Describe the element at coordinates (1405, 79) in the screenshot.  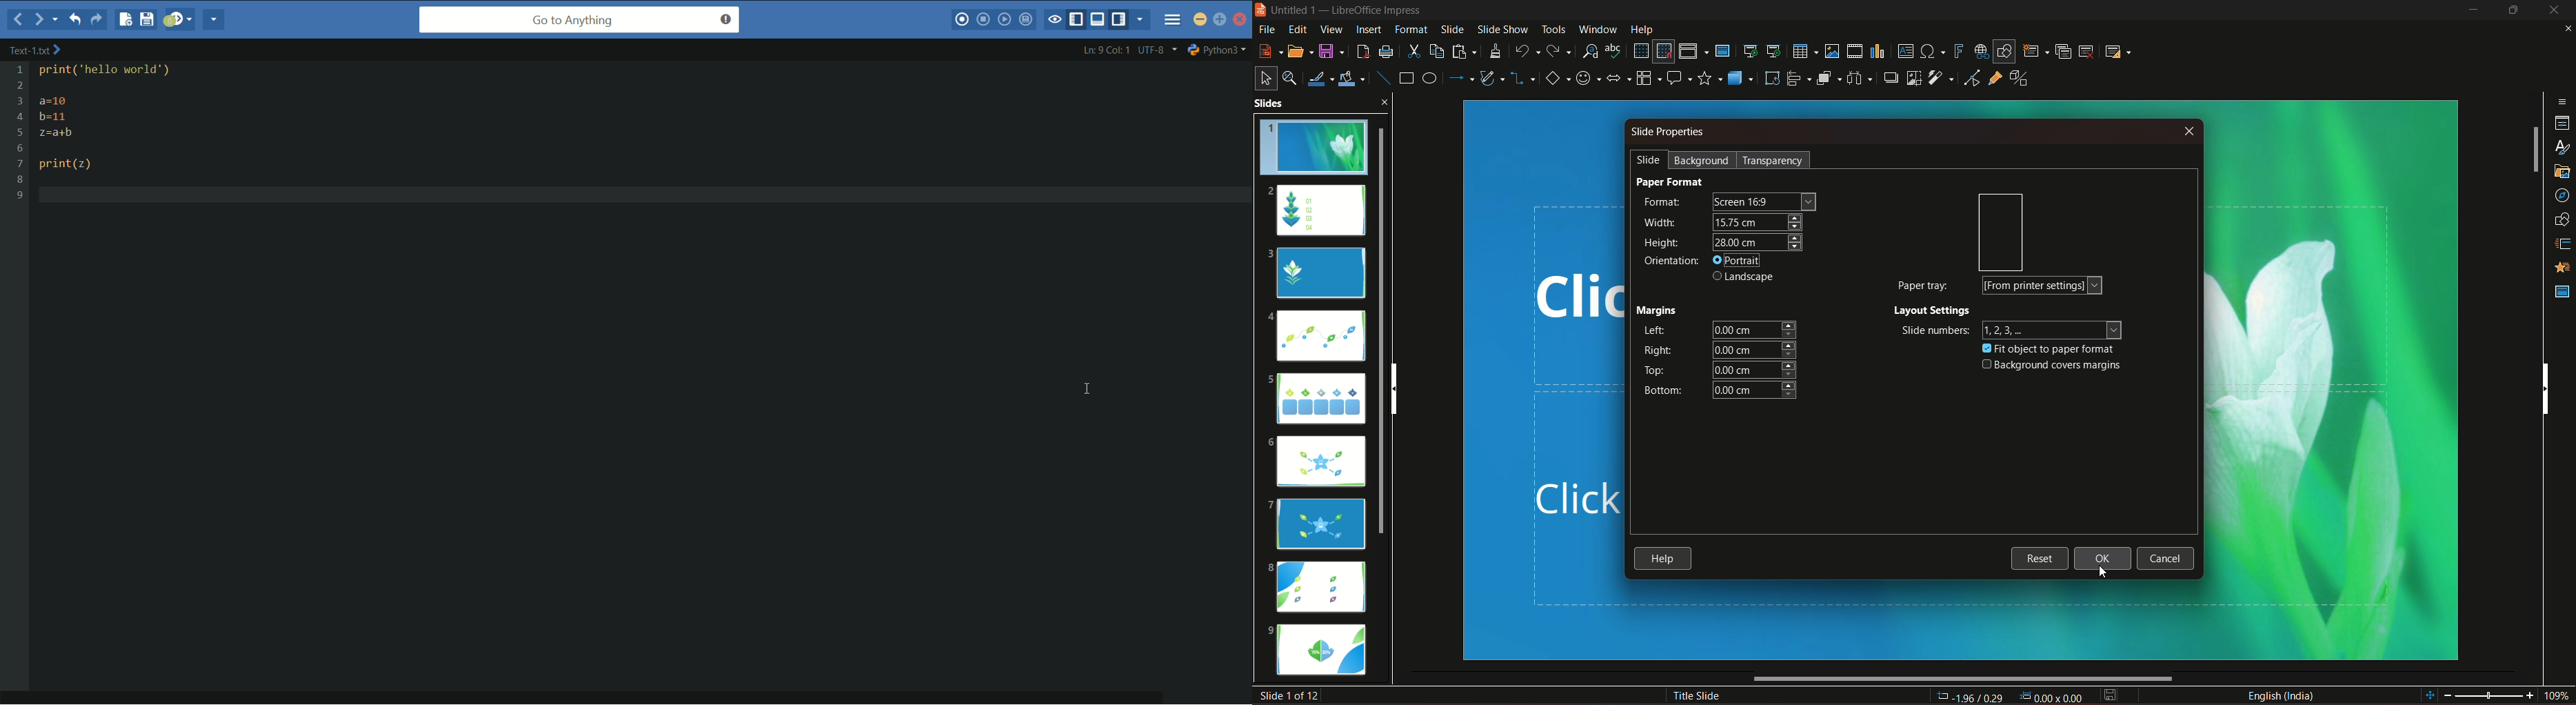
I see `rectangle` at that location.